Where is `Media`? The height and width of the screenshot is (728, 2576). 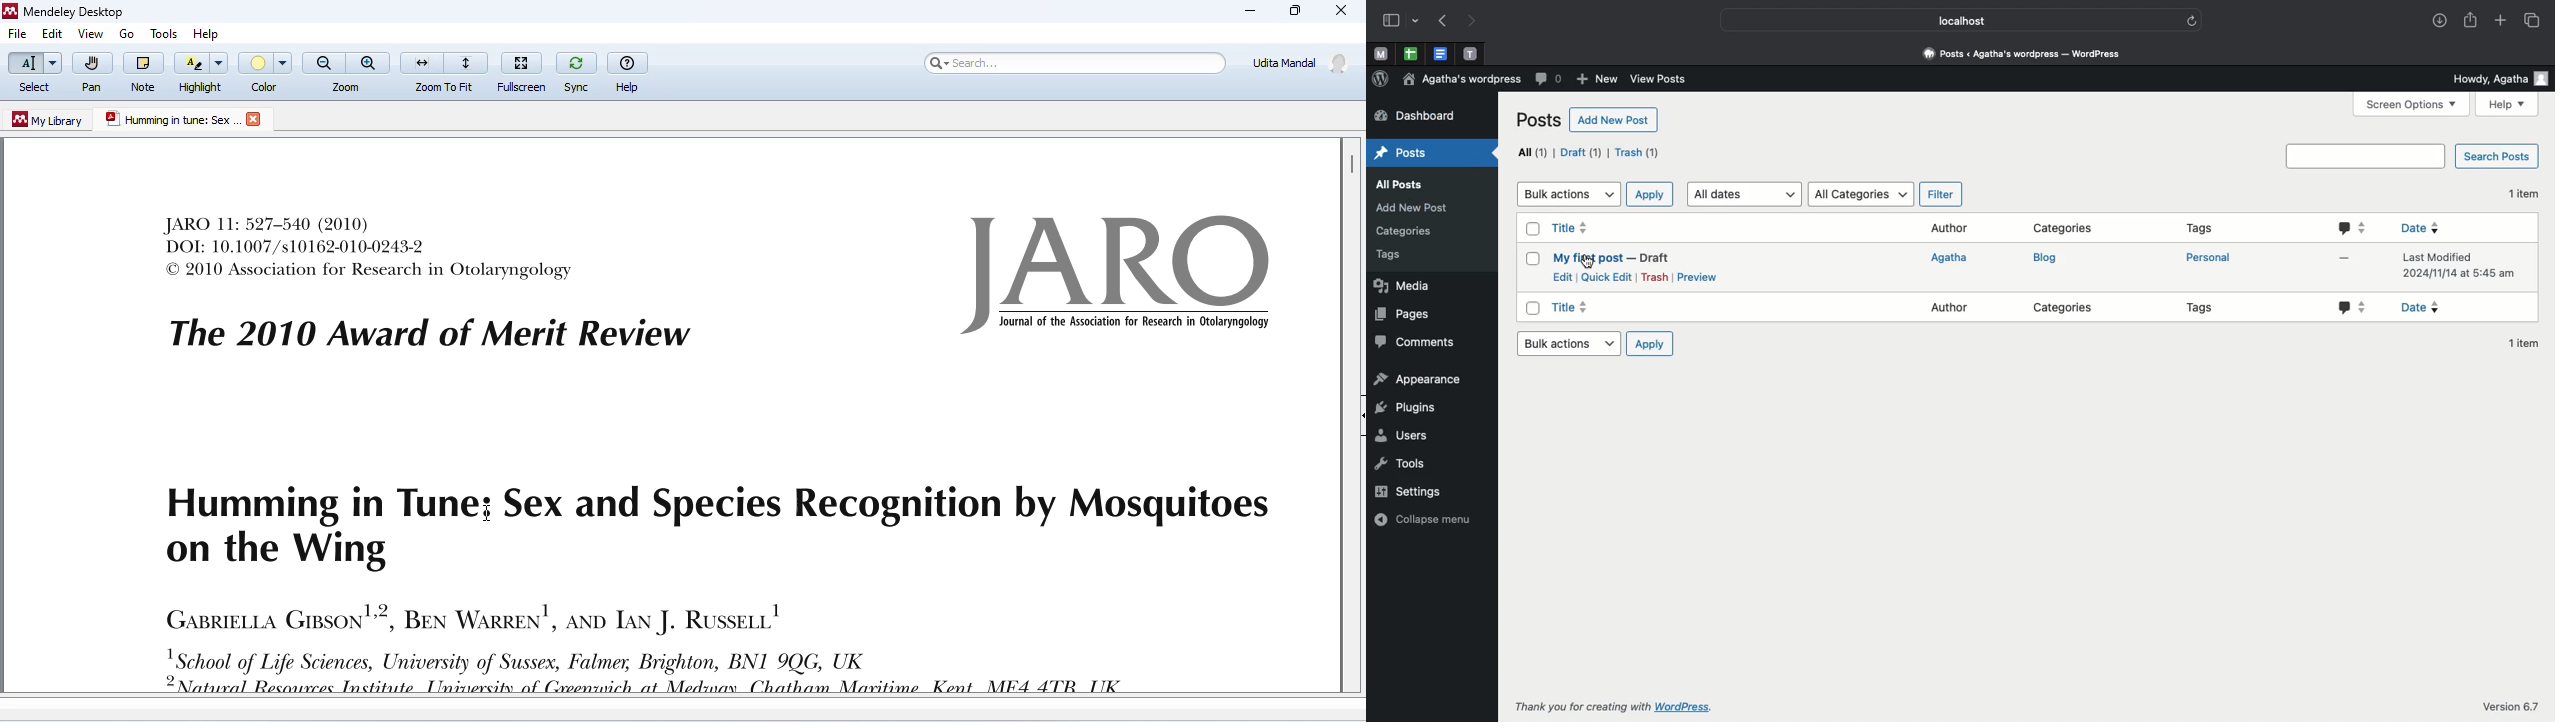 Media is located at coordinates (1402, 286).